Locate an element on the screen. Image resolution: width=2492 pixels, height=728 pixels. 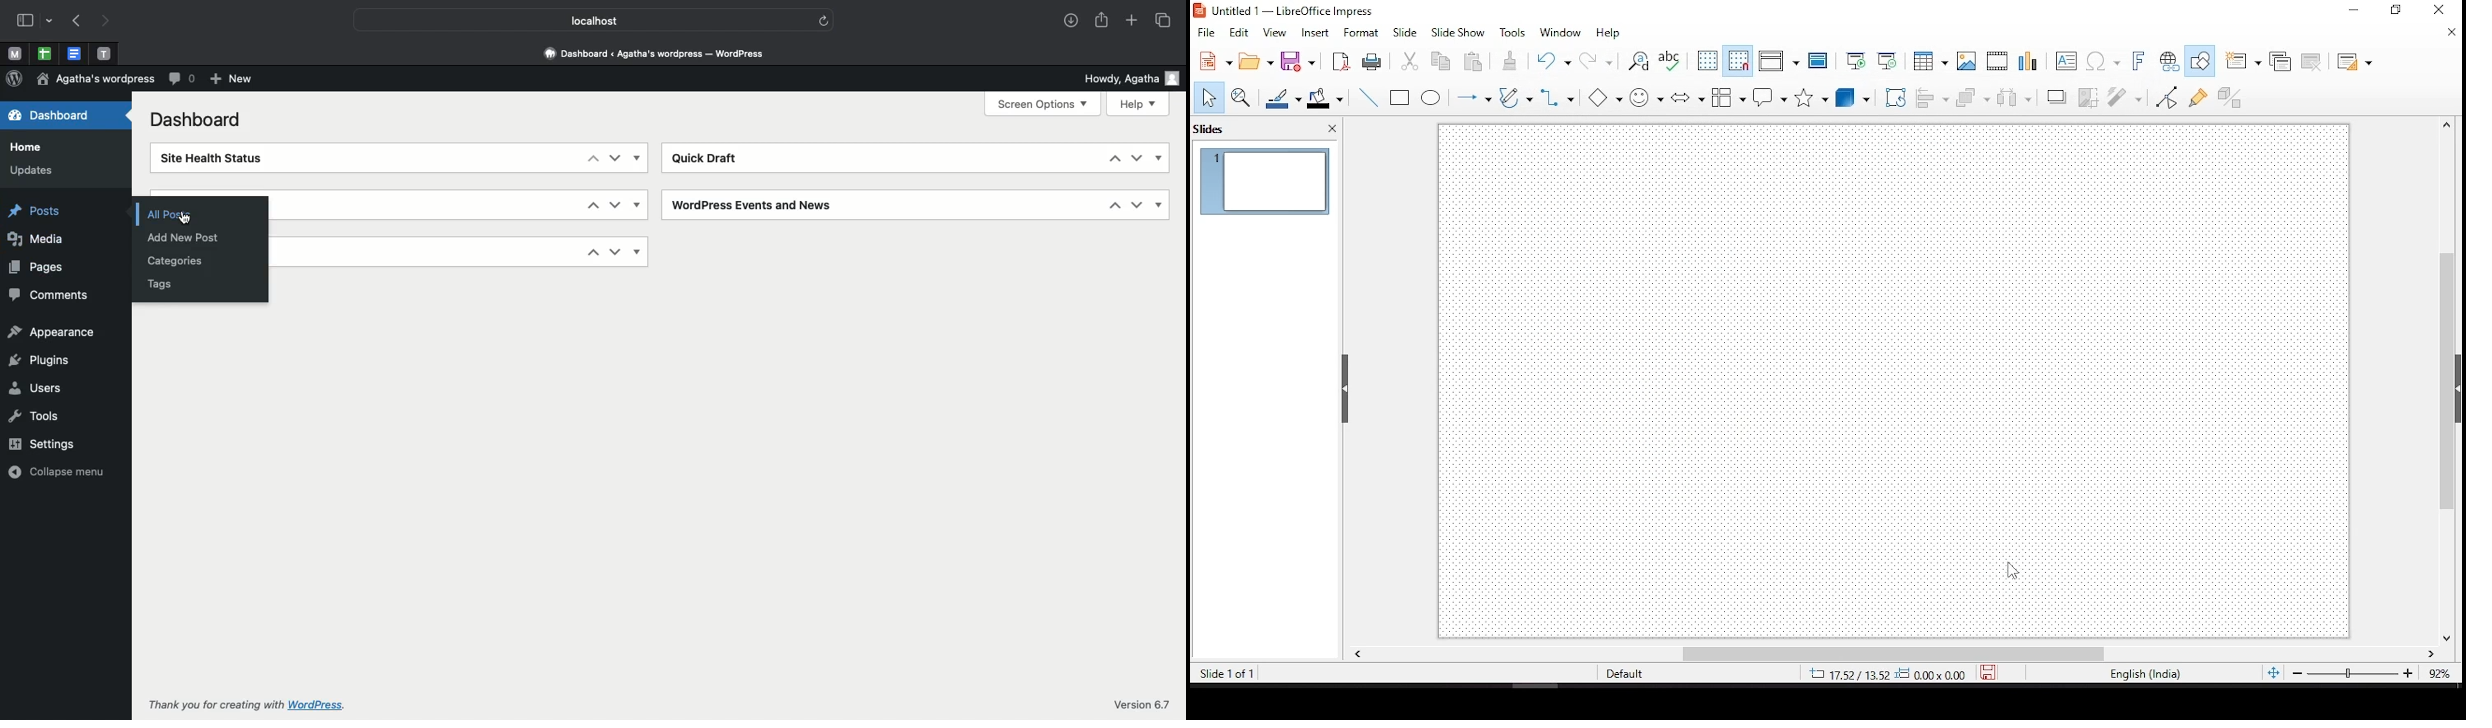
copy is located at coordinates (1440, 61).